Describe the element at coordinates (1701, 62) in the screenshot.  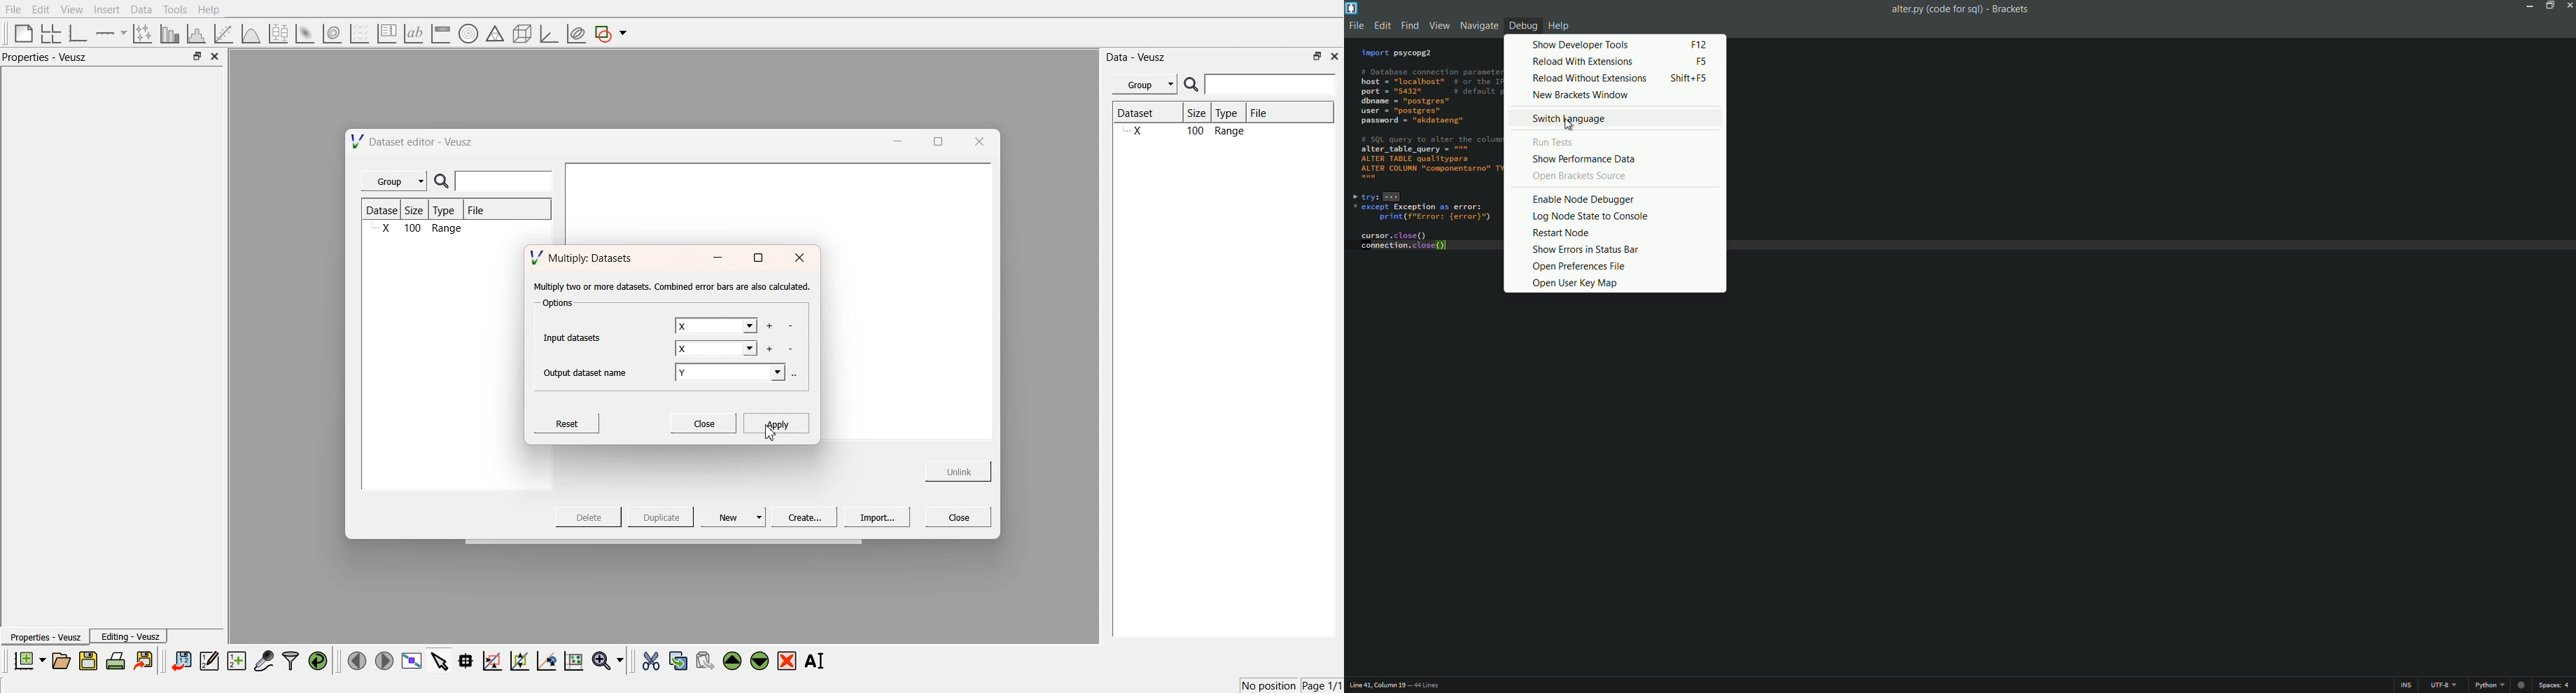
I see `Keyboard shortcut` at that location.